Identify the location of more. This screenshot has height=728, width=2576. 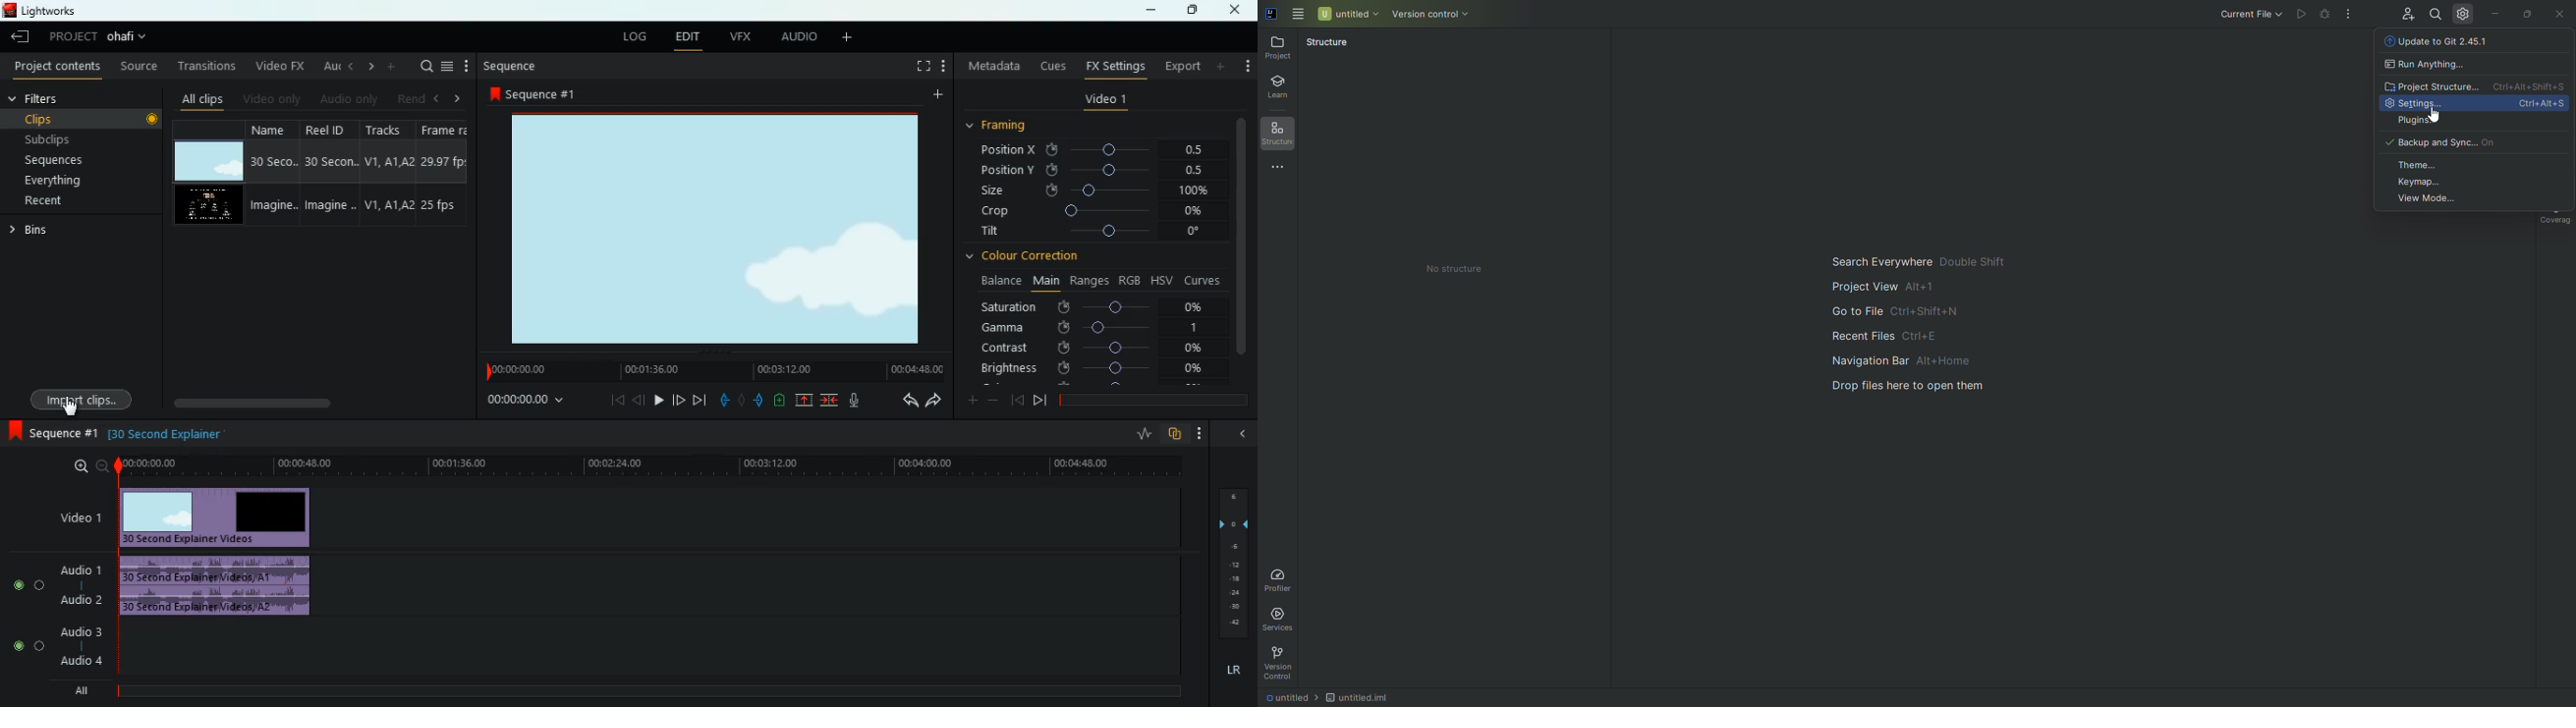
(1201, 434).